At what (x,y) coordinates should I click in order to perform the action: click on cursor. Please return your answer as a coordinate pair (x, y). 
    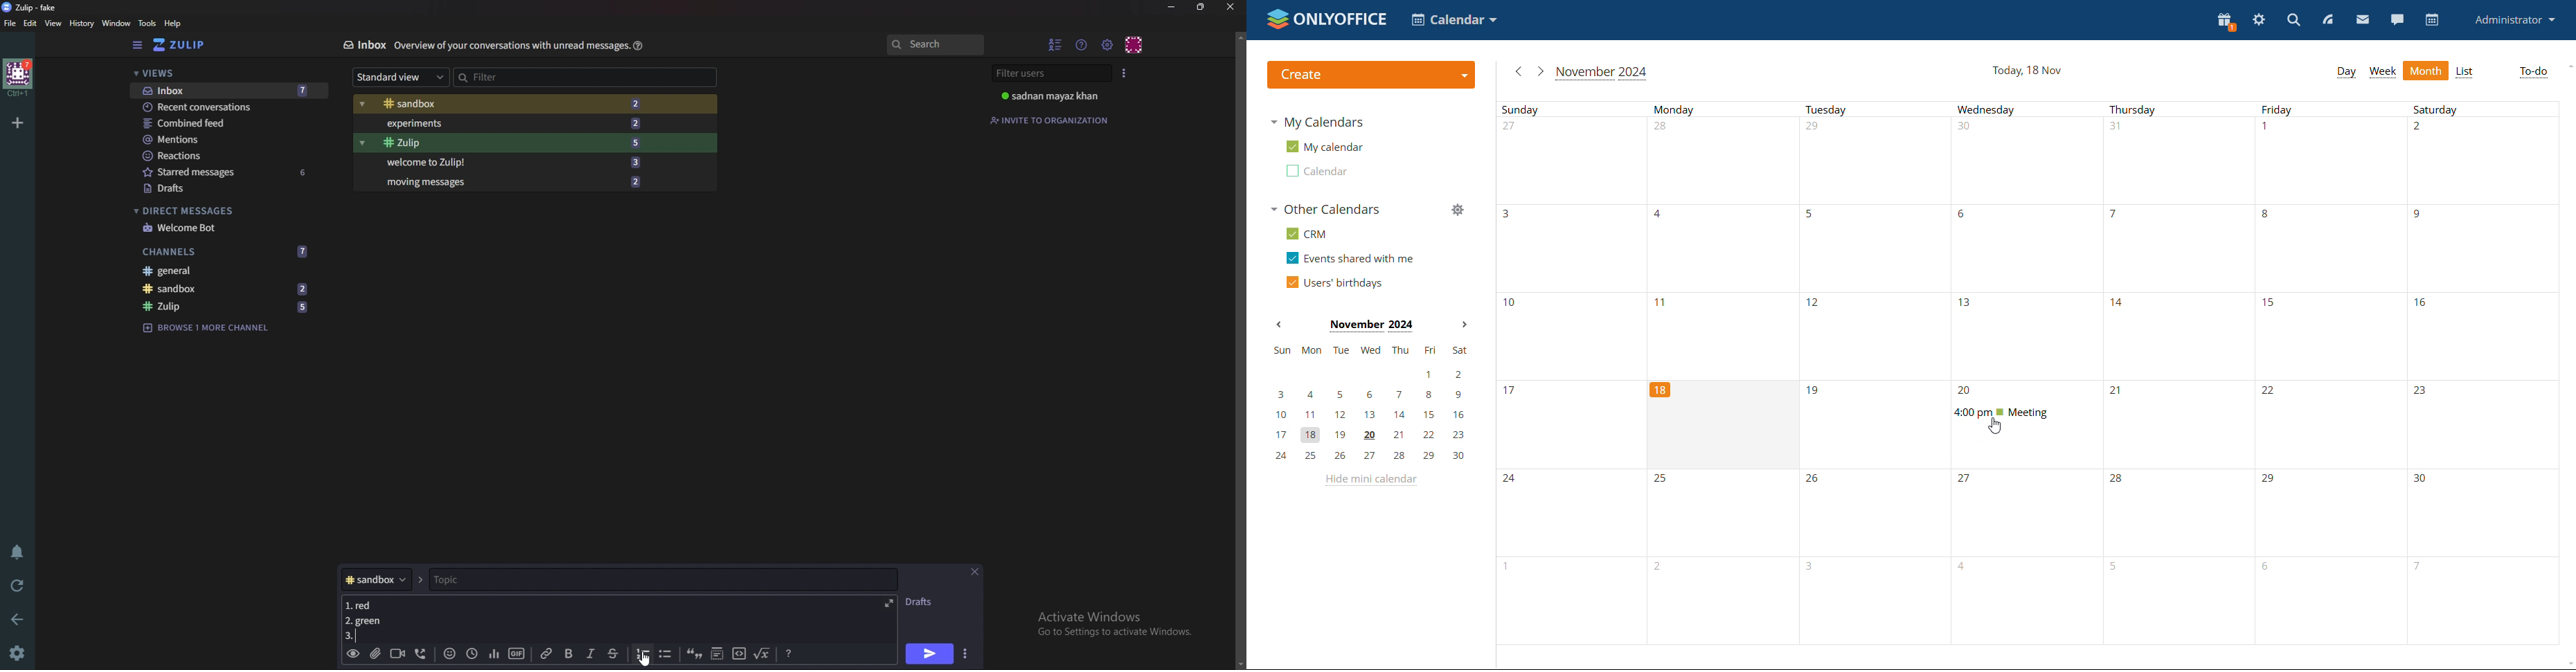
    Looking at the image, I should click on (1995, 426).